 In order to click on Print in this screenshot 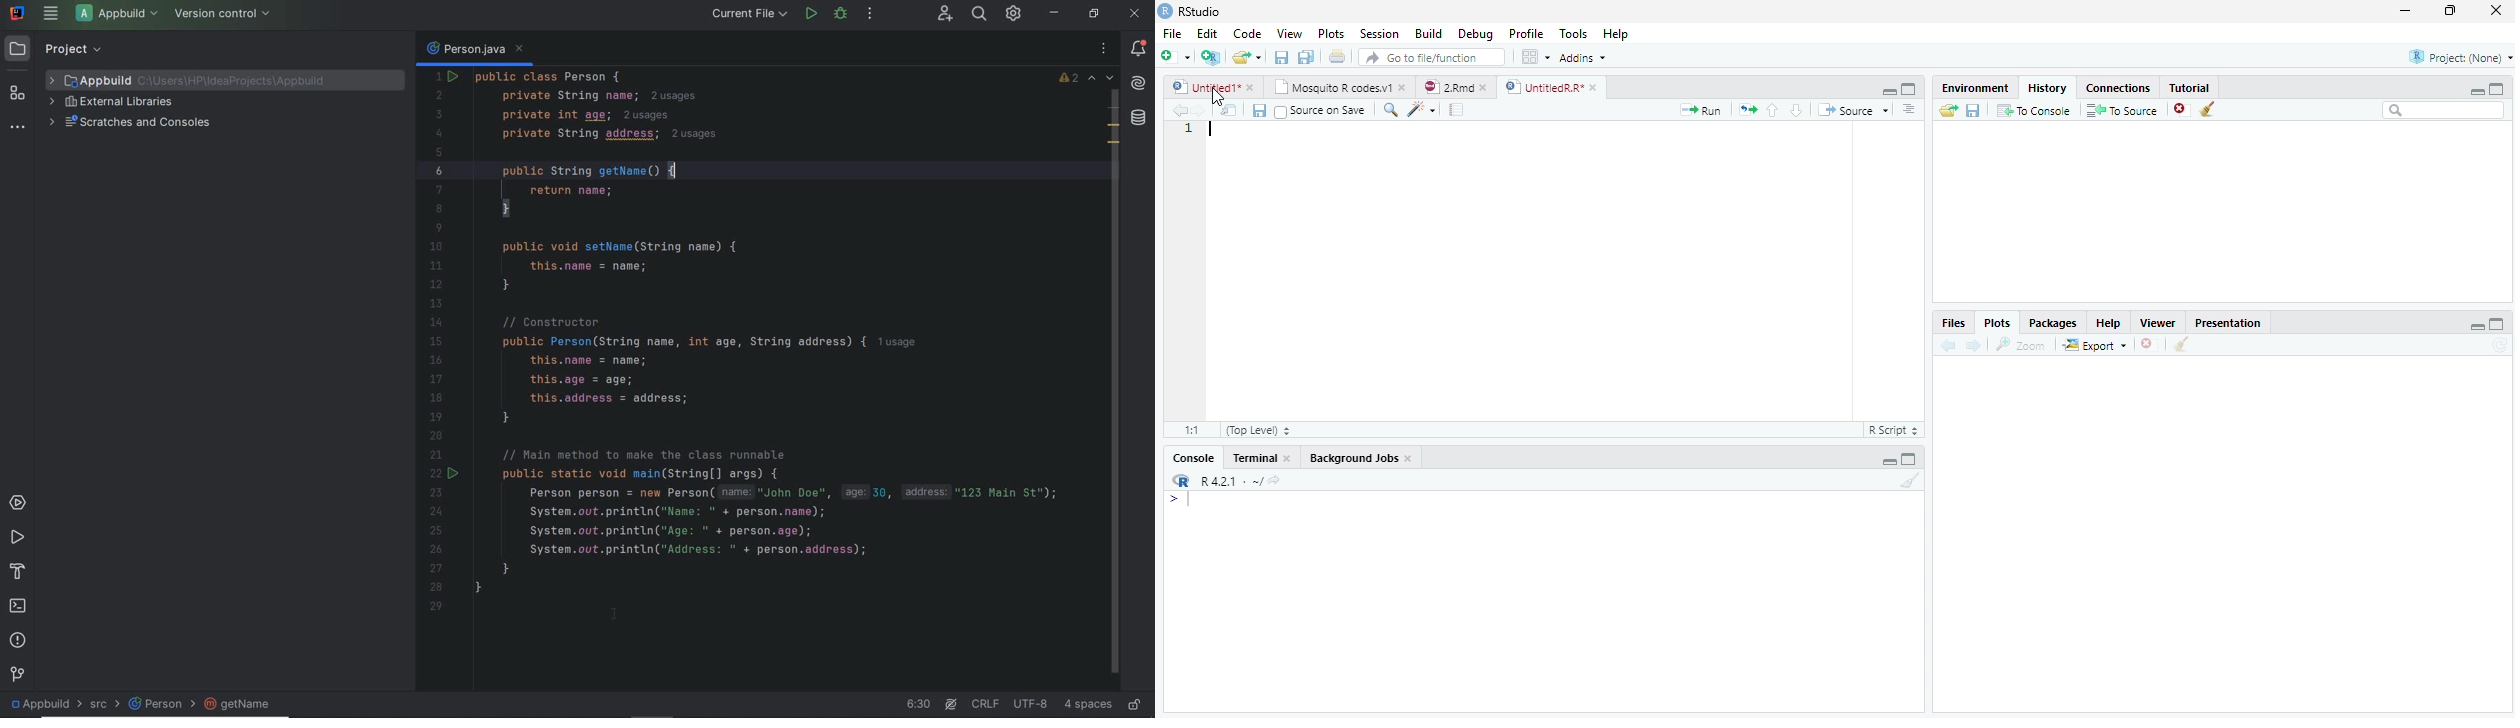, I will do `click(1337, 58)`.